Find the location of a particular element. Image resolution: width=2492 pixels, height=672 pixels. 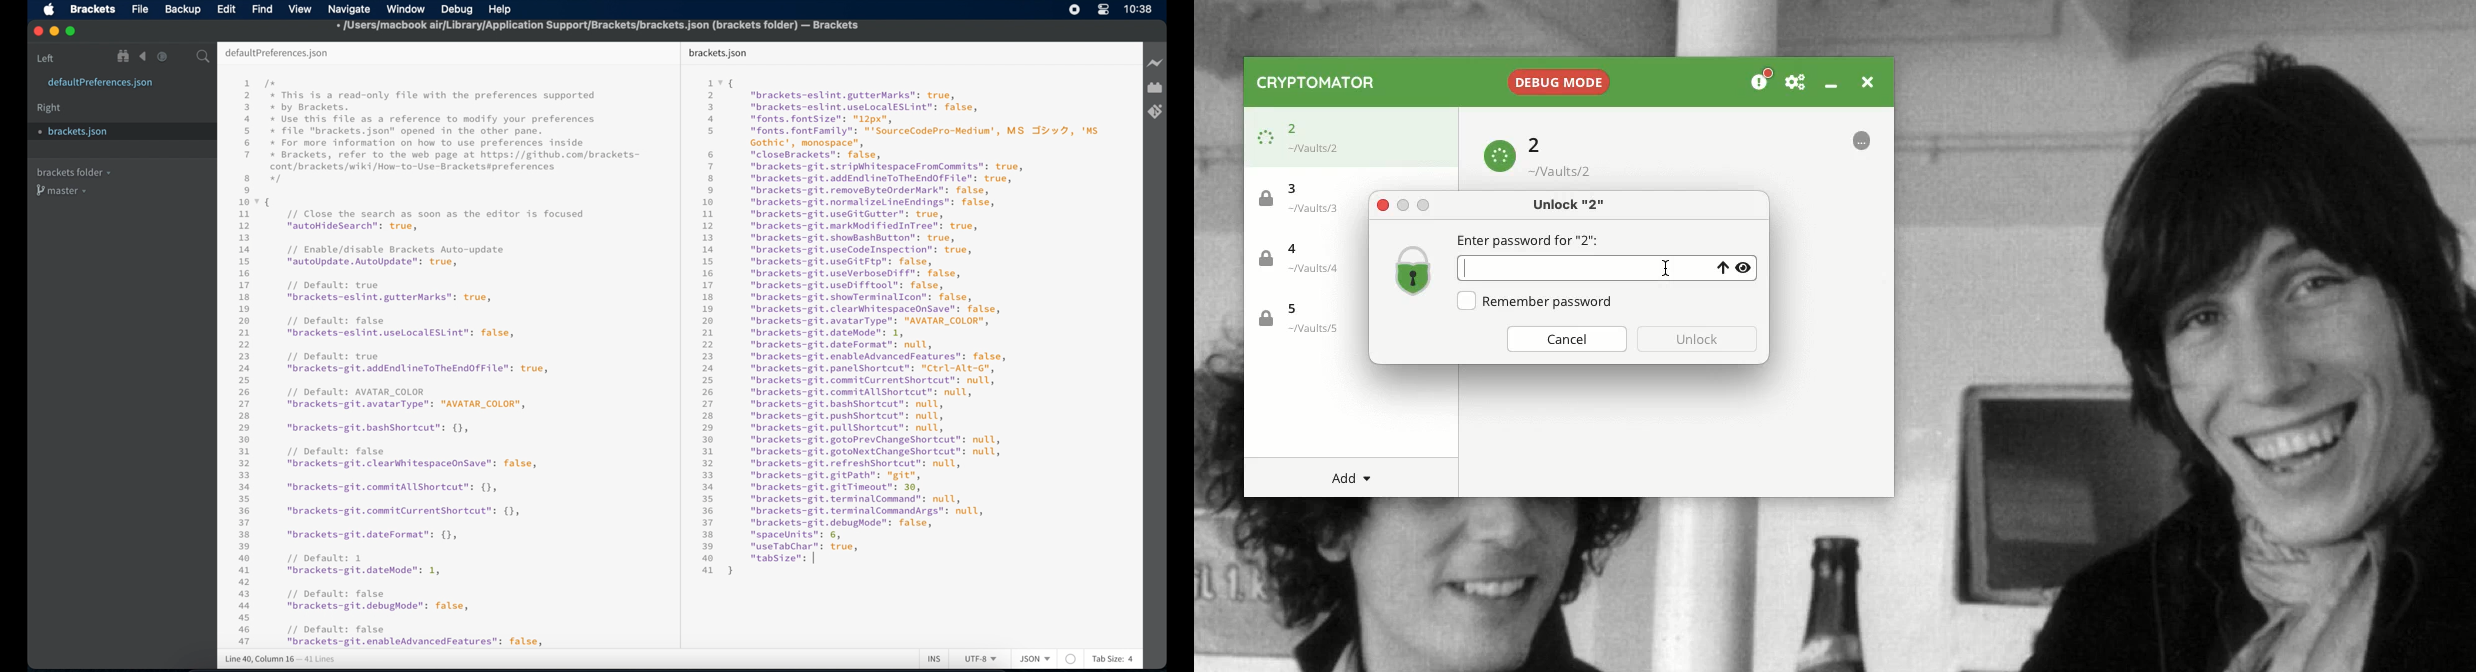

Cryptomator is located at coordinates (1317, 82).